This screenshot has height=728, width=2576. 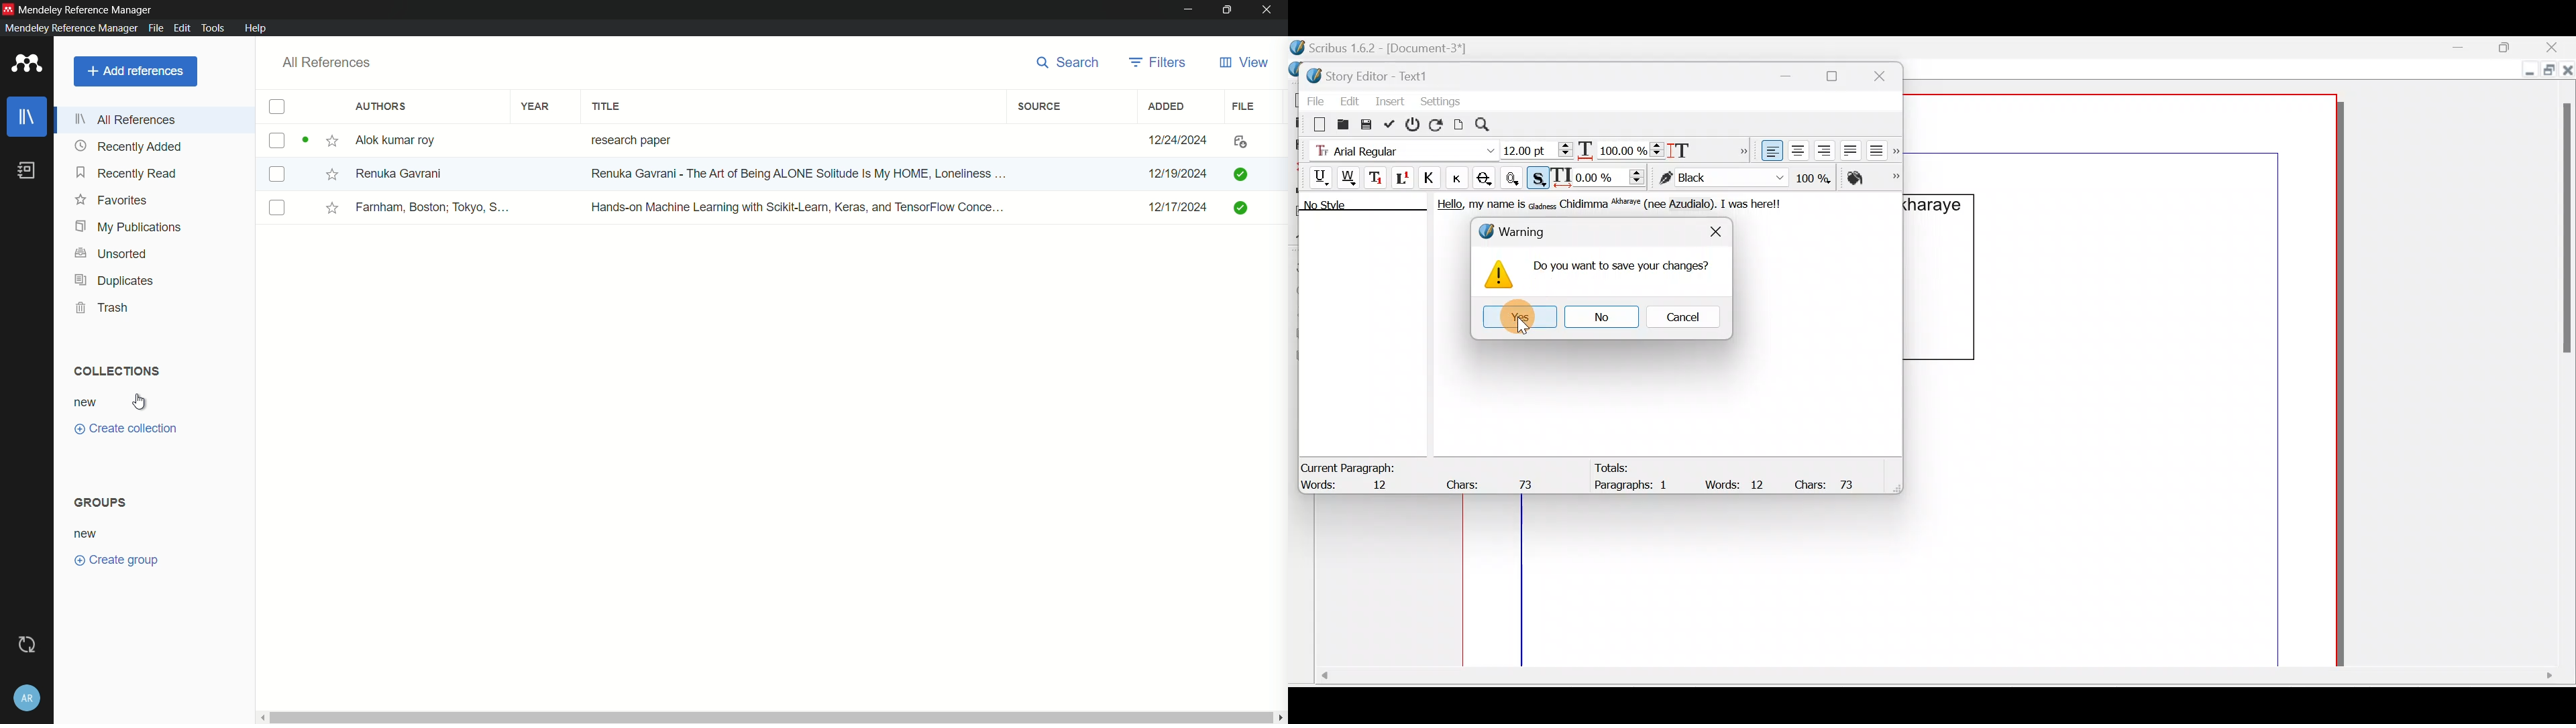 What do you see at coordinates (28, 644) in the screenshot?
I see `sync` at bounding box center [28, 644].